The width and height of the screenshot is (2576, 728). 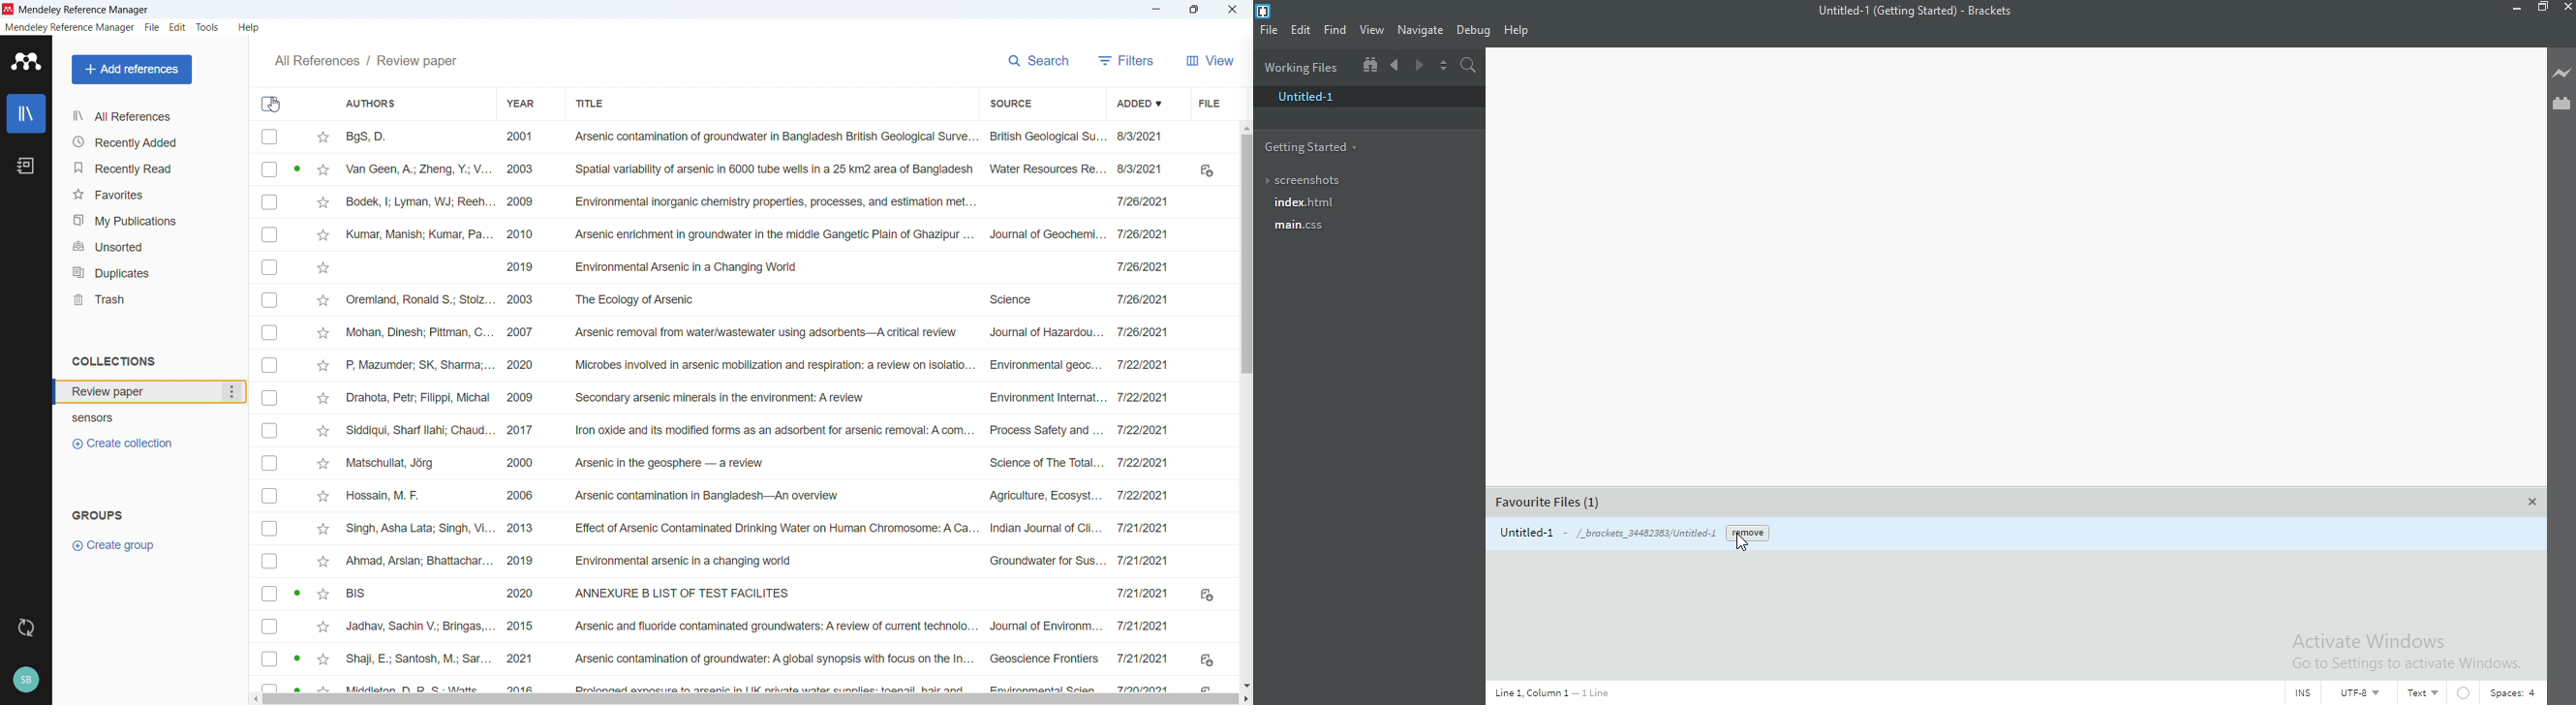 What do you see at coordinates (760, 430) in the screenshot?
I see `Ooi, Gordon T.H.; Tang, Kai... 2018 Biological removal of pharmaceuticals from hospital wastewater in a pilot-scal... Bioresource Technol... 10/28/2024` at bounding box center [760, 430].